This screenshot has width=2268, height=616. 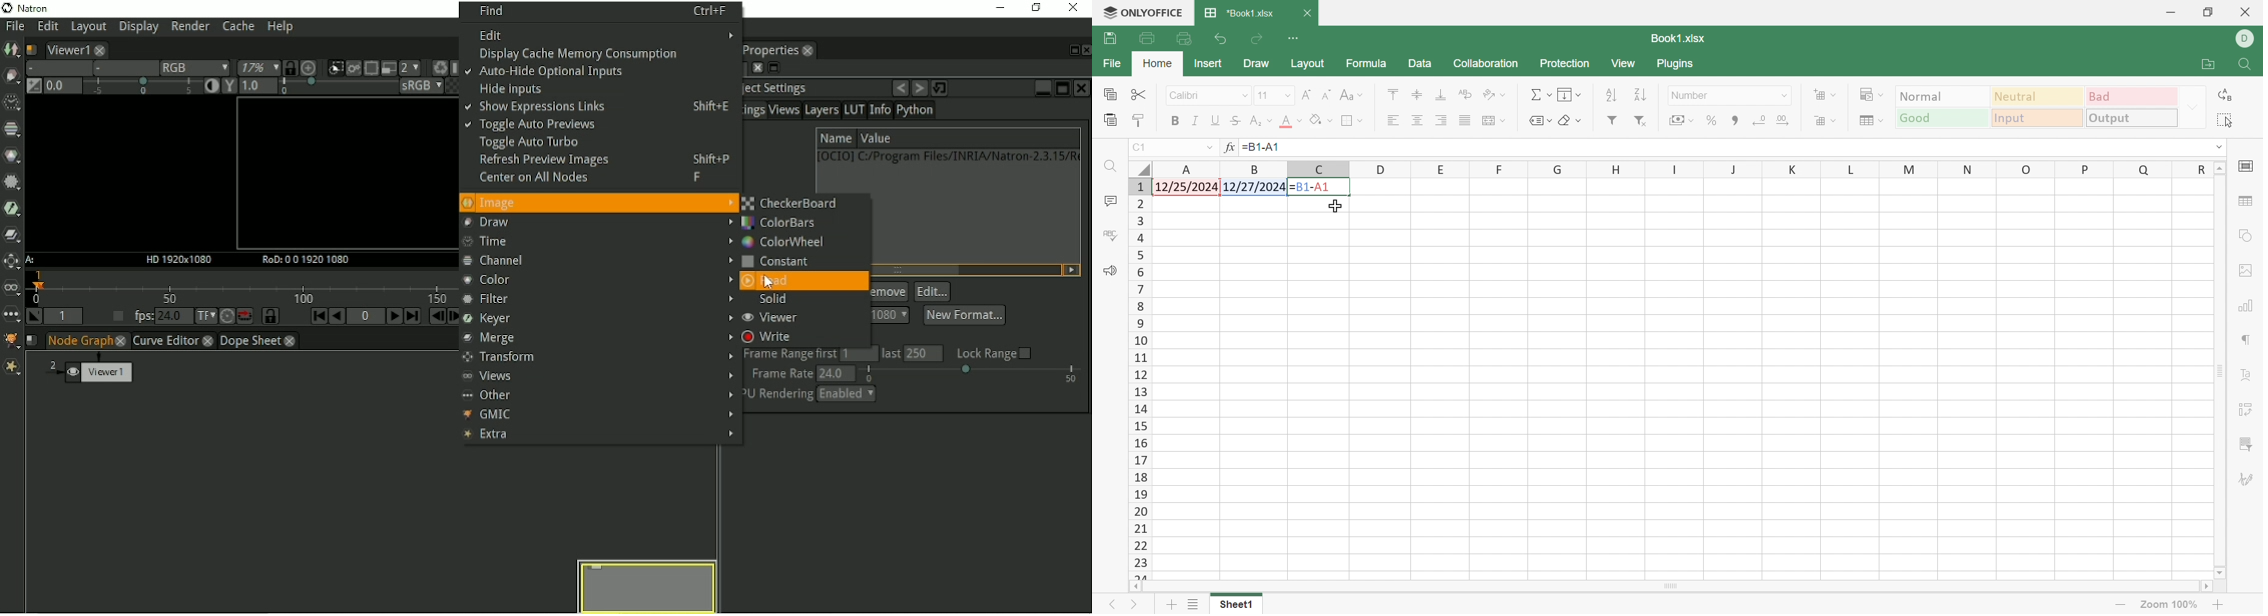 What do you see at coordinates (2221, 604) in the screenshot?
I see `Zoom In` at bounding box center [2221, 604].